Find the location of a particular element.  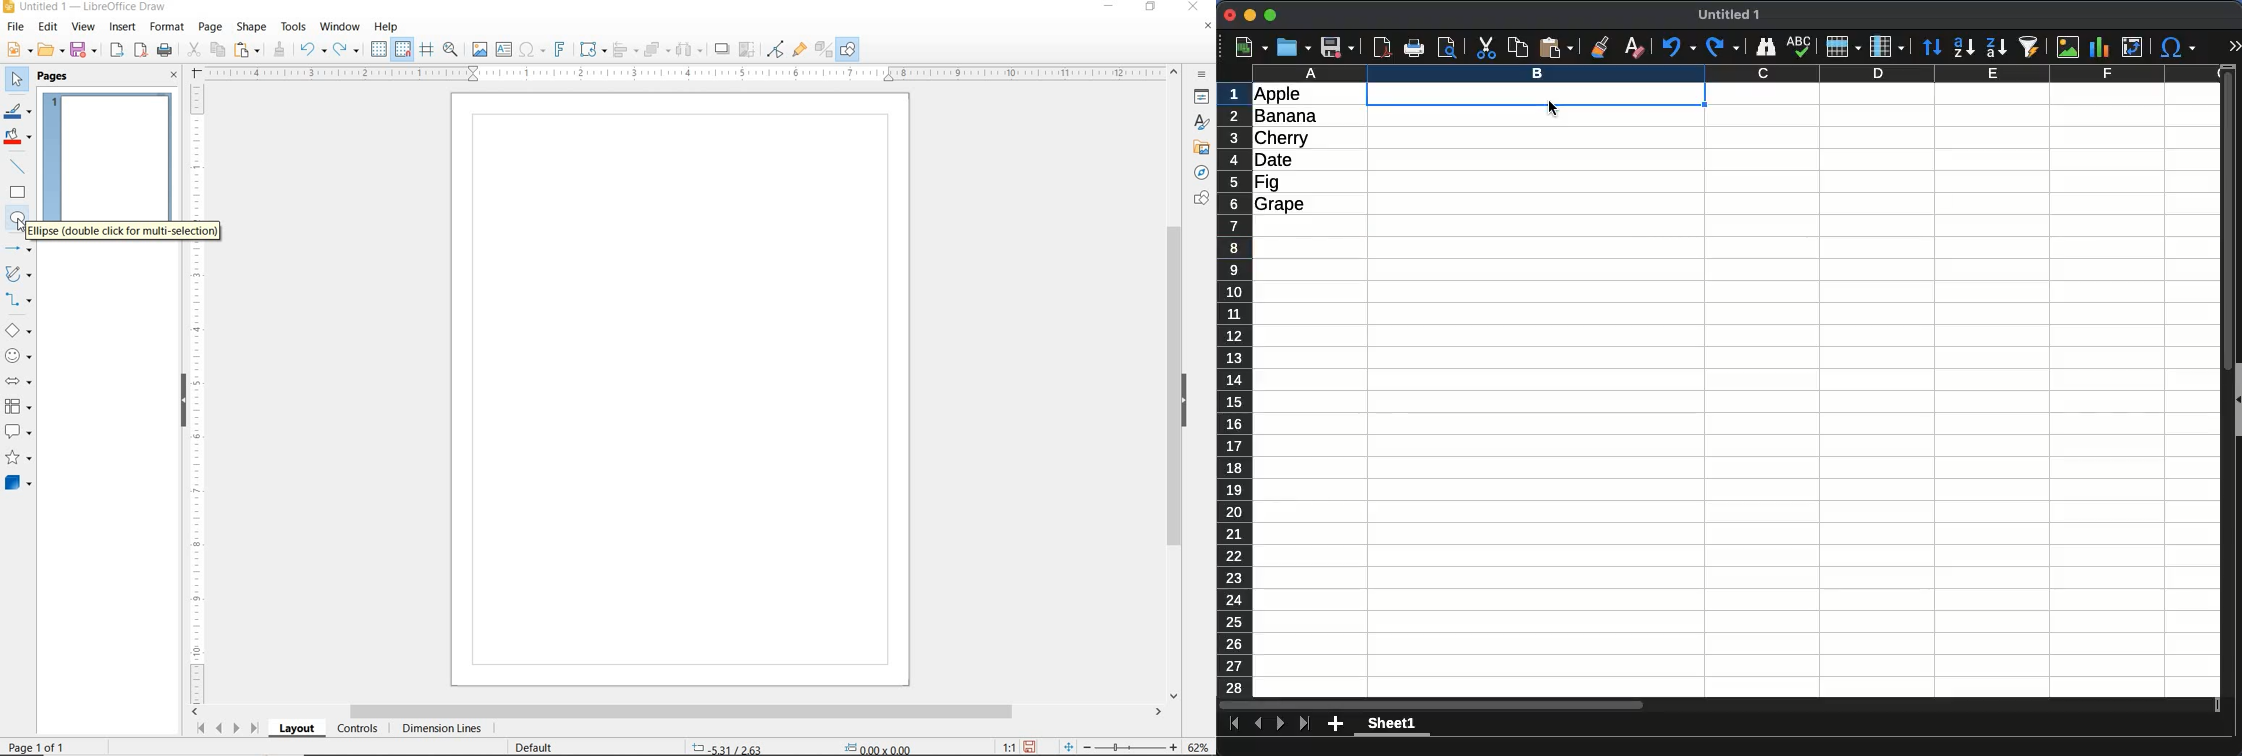

DISPLAY GRID is located at coordinates (380, 49).